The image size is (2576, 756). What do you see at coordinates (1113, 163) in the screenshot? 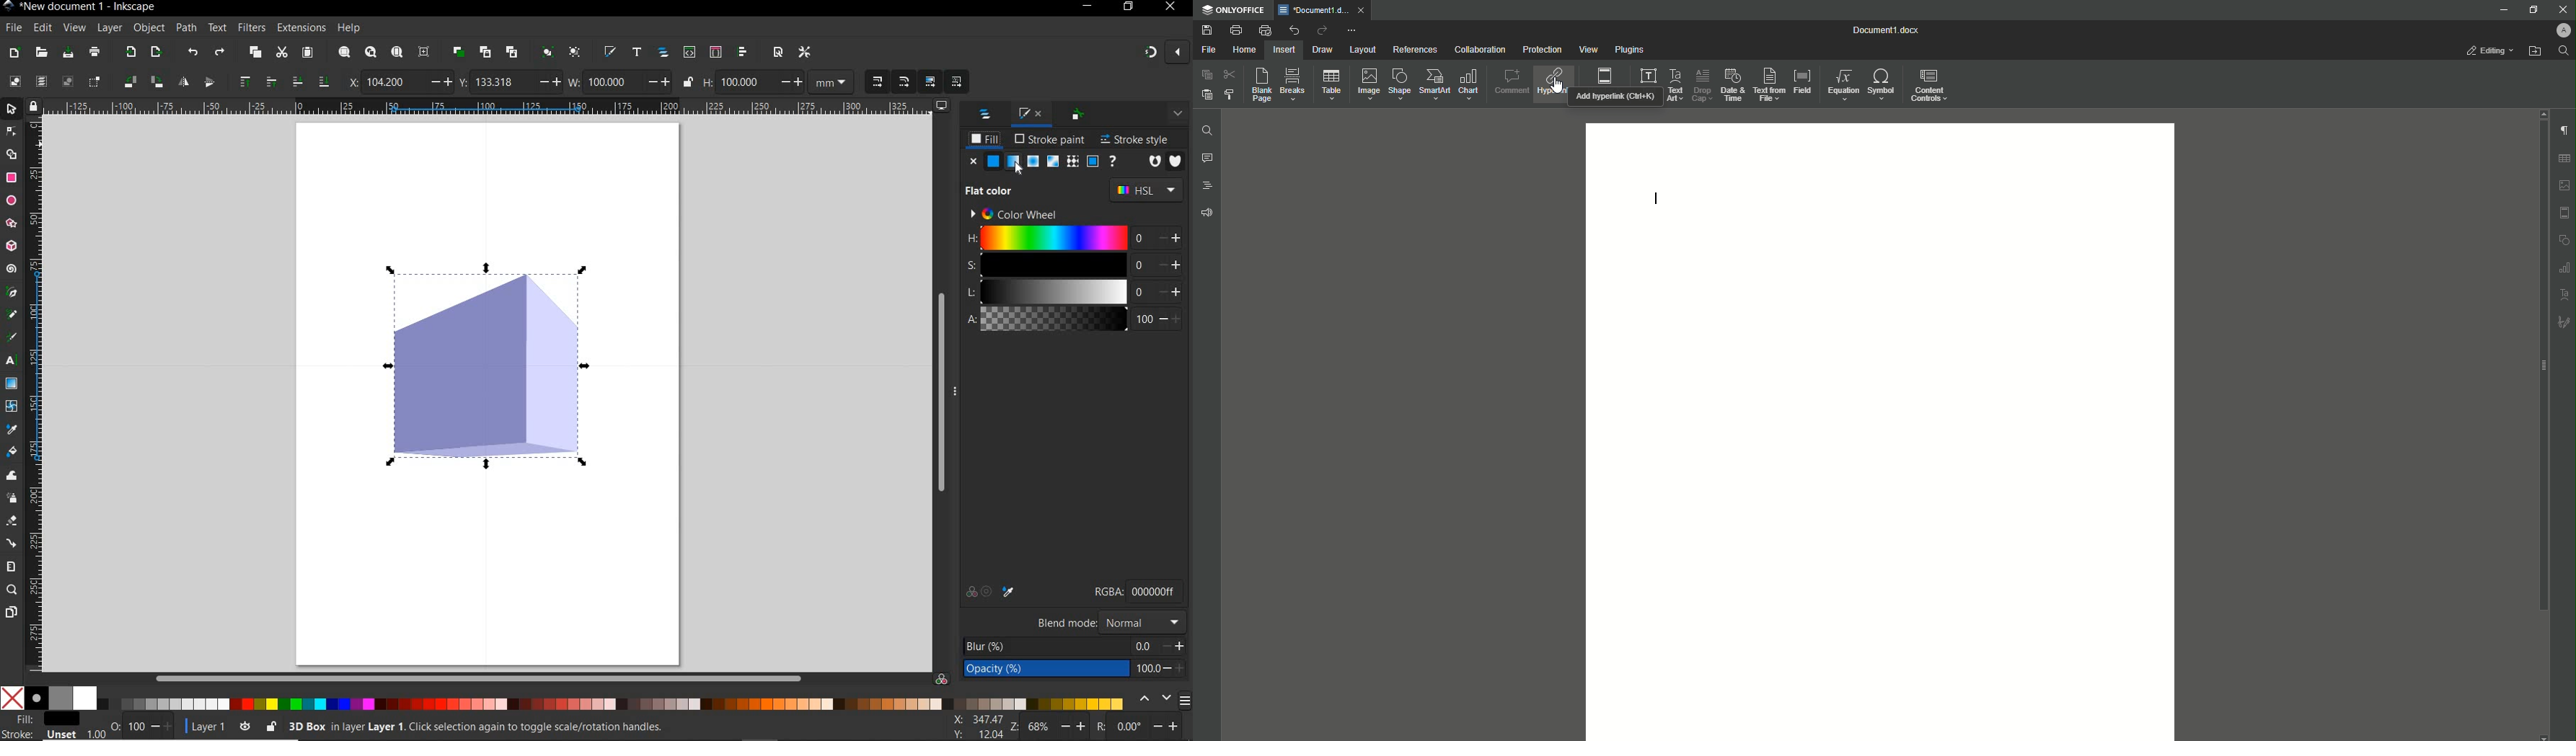
I see `UNSET PAINT` at bounding box center [1113, 163].